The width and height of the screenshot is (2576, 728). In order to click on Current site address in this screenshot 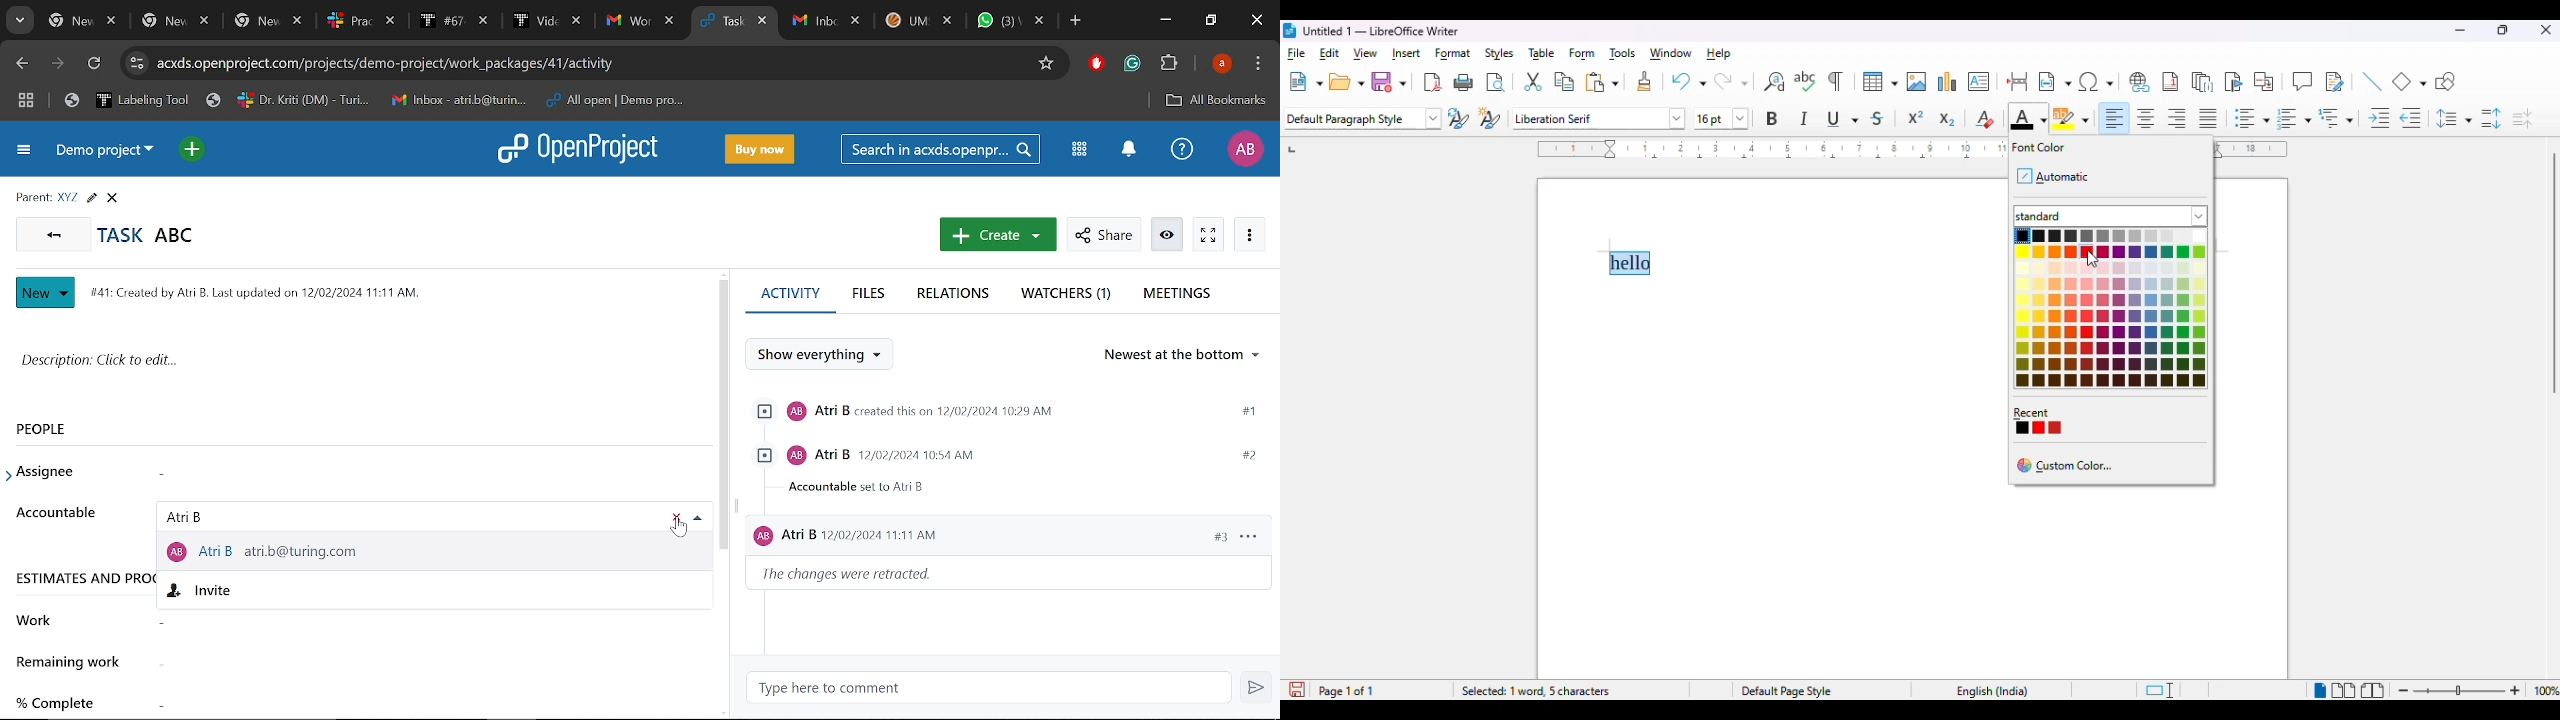, I will do `click(592, 63)`.